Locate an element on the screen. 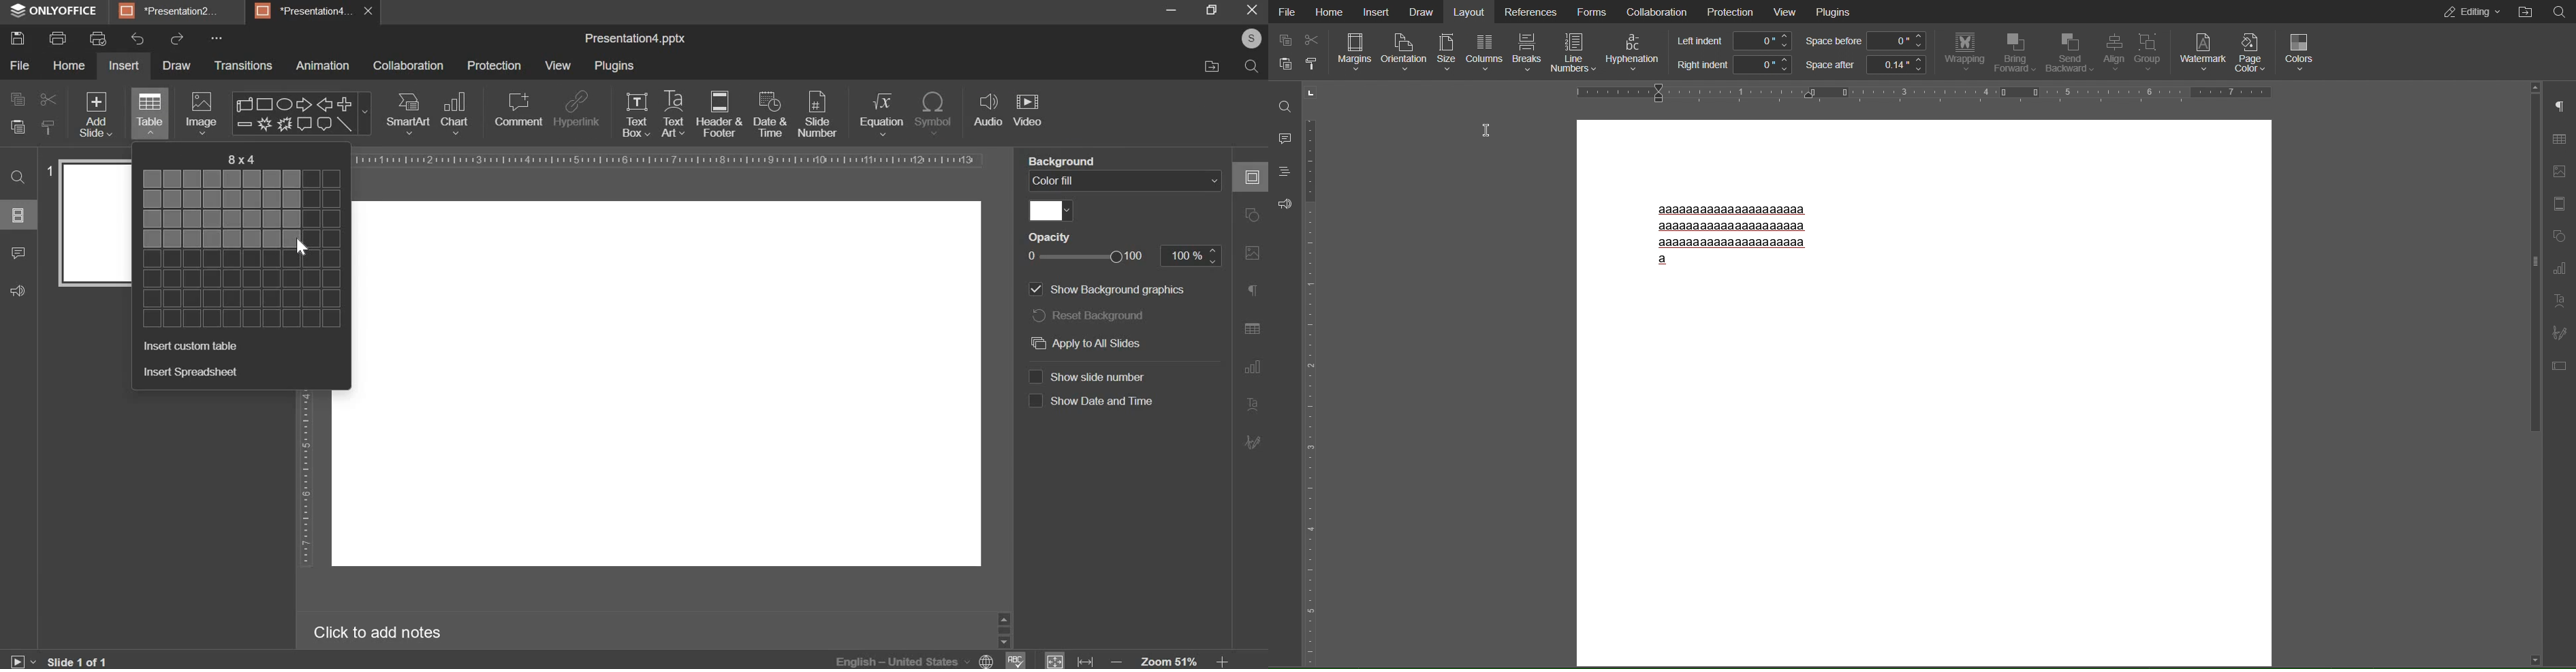  Header/Footer is located at coordinates (2560, 204).